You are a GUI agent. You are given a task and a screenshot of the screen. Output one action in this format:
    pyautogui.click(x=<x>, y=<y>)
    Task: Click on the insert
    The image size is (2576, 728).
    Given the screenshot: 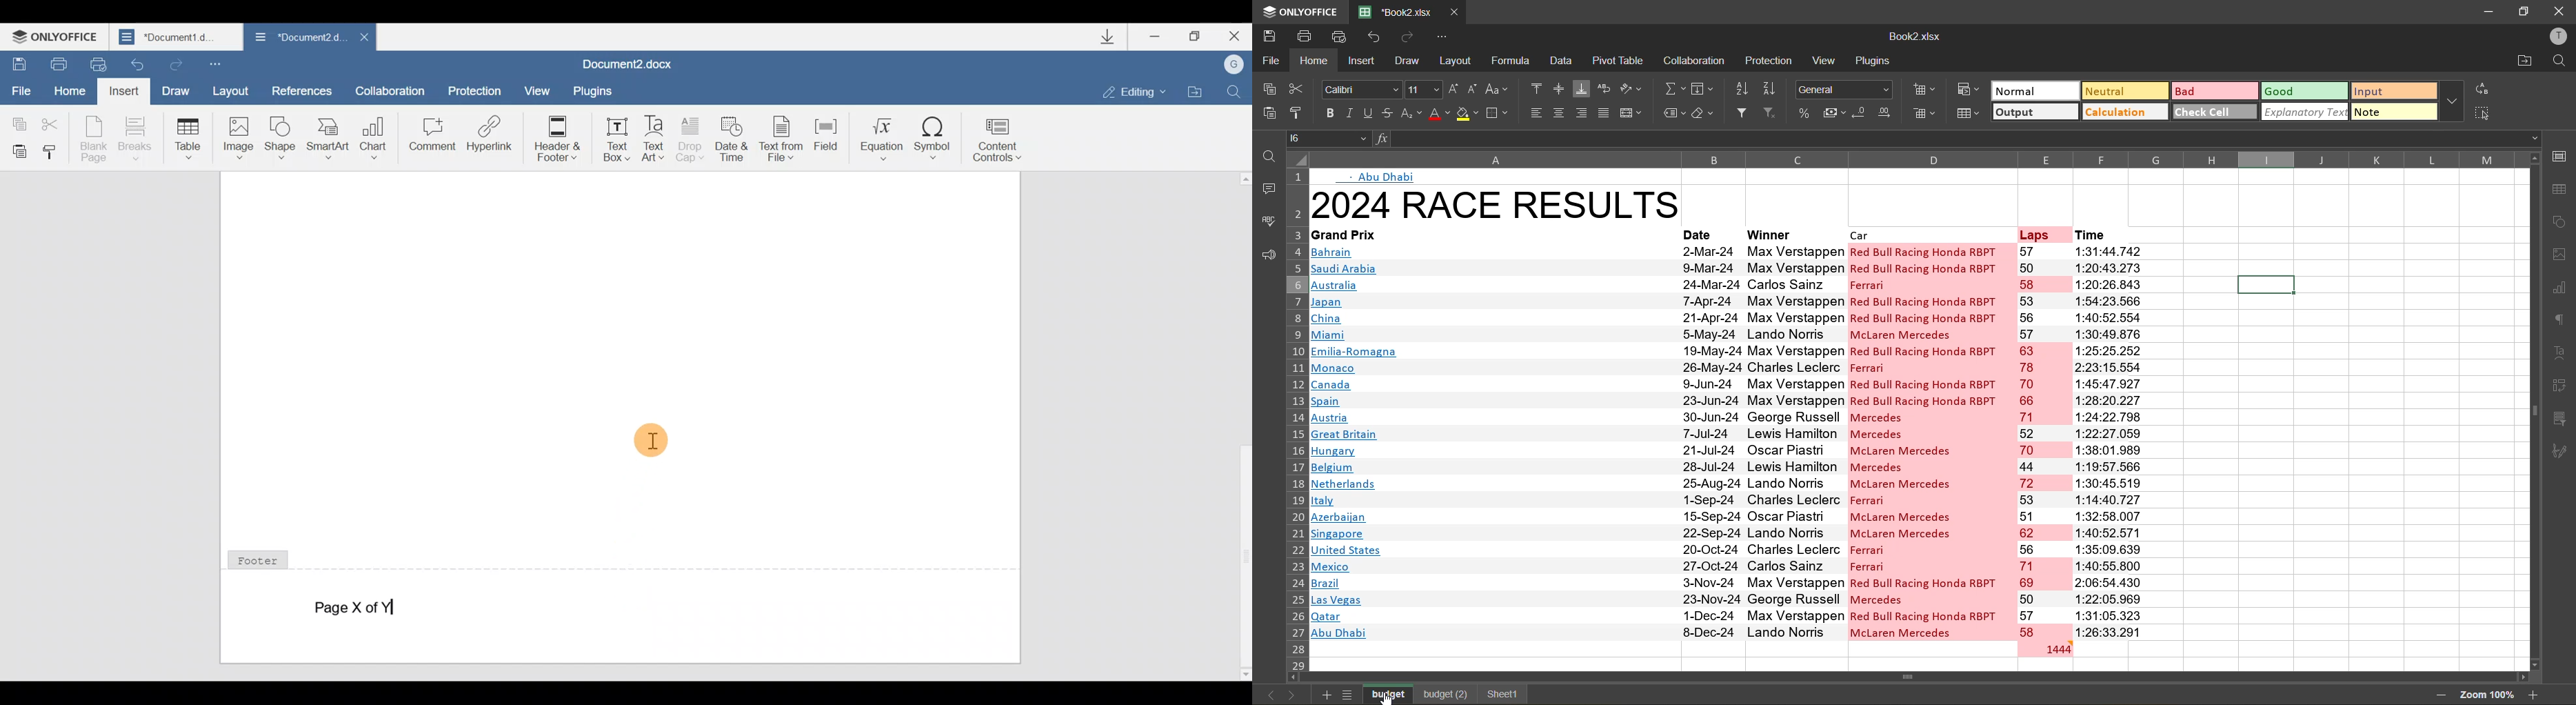 What is the action you would take?
    pyautogui.click(x=1361, y=62)
    